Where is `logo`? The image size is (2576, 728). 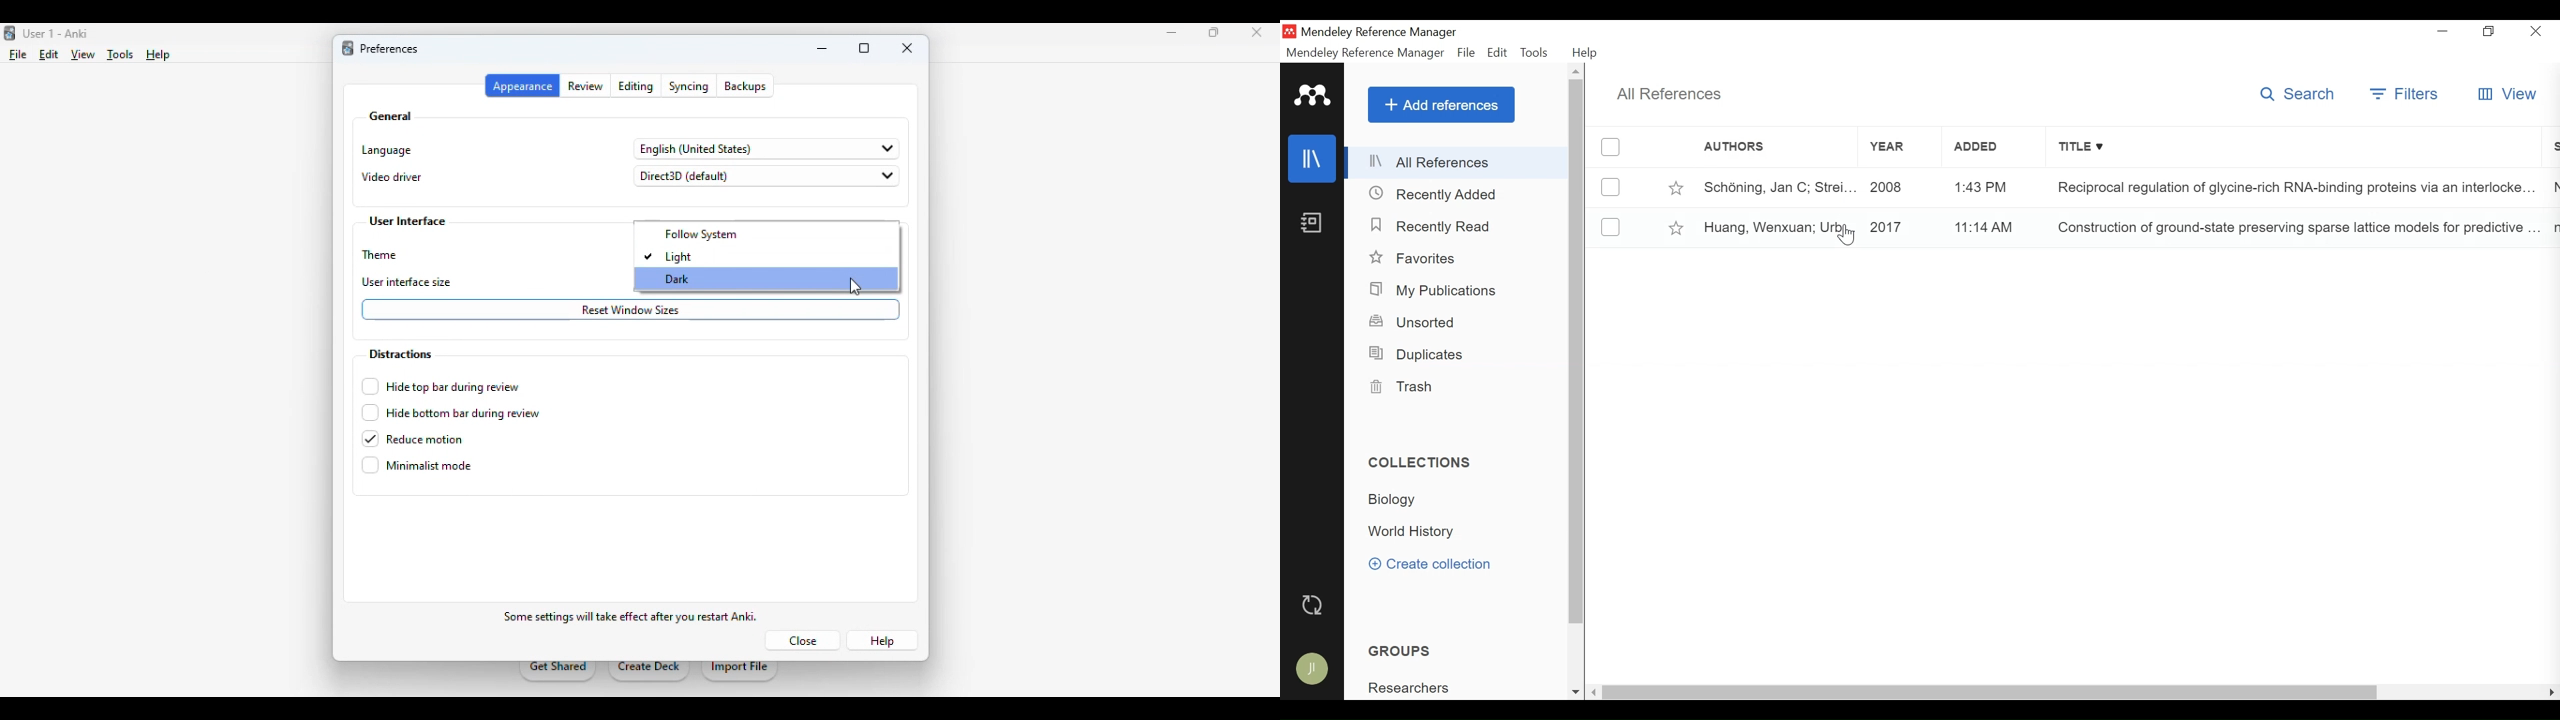
logo is located at coordinates (10, 33).